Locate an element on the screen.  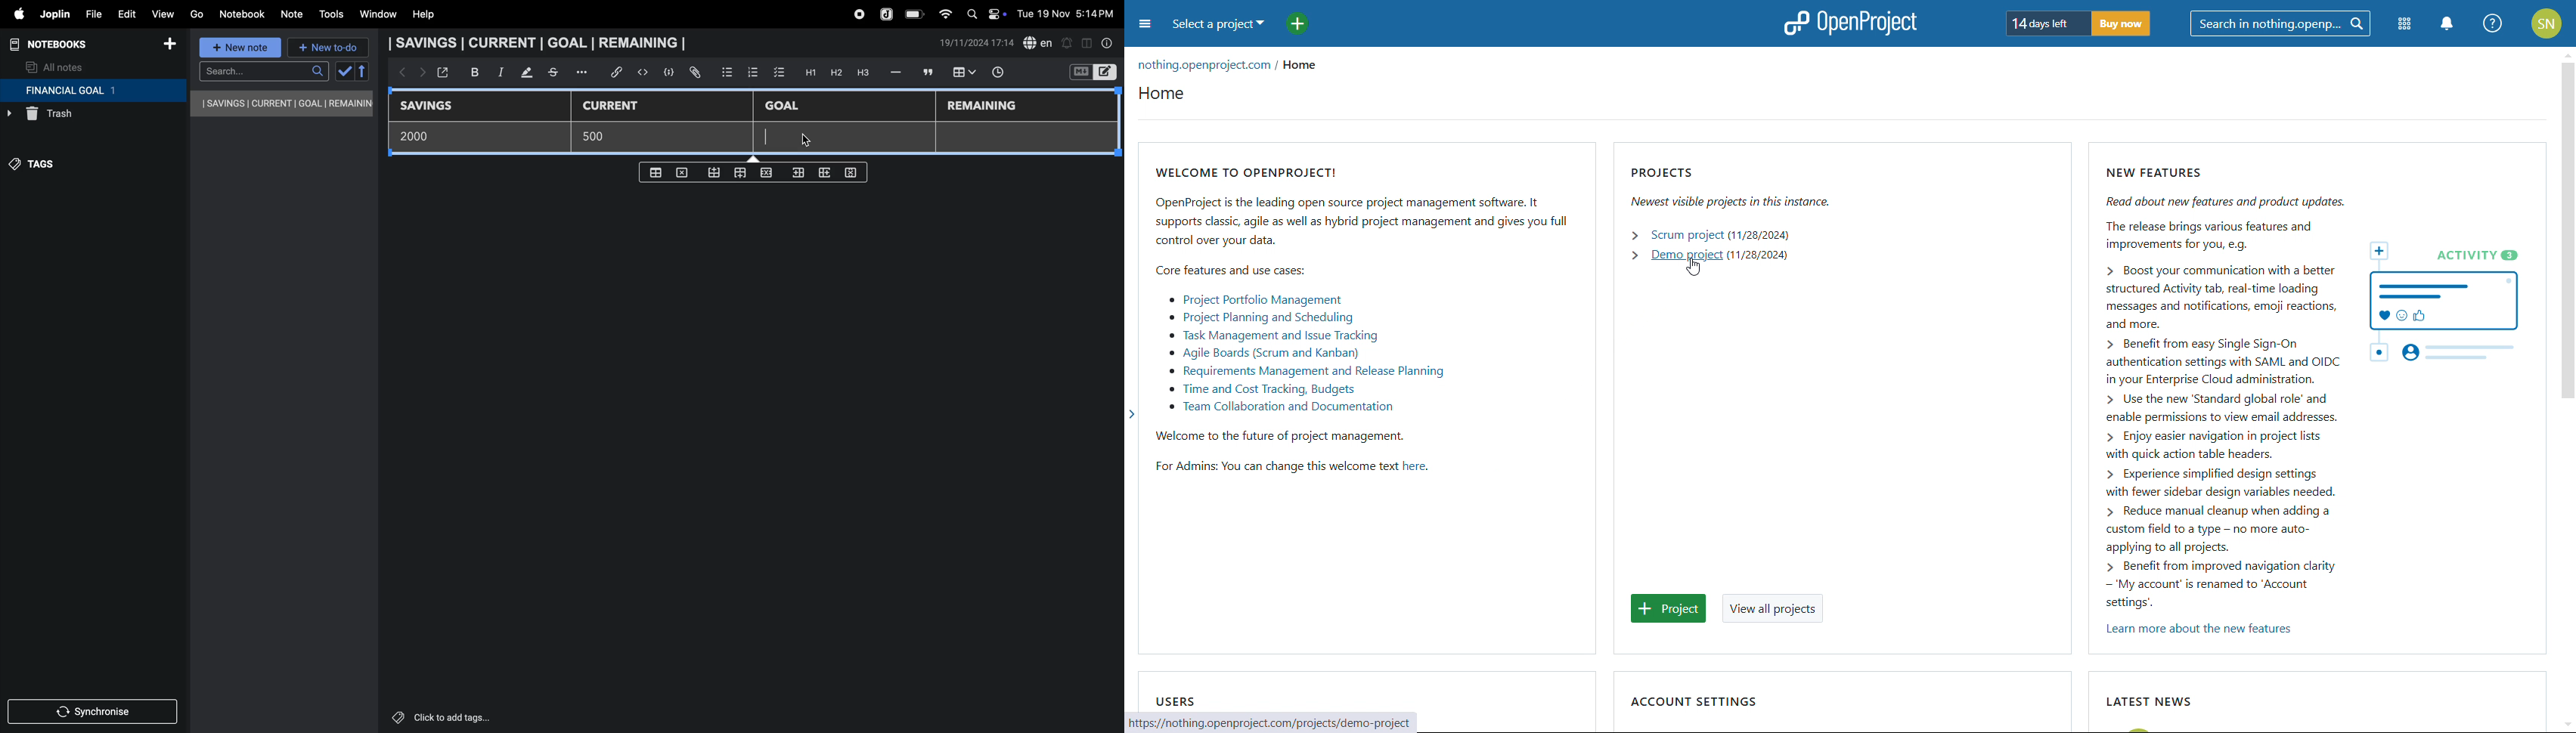
joplin menu is located at coordinates (53, 14).